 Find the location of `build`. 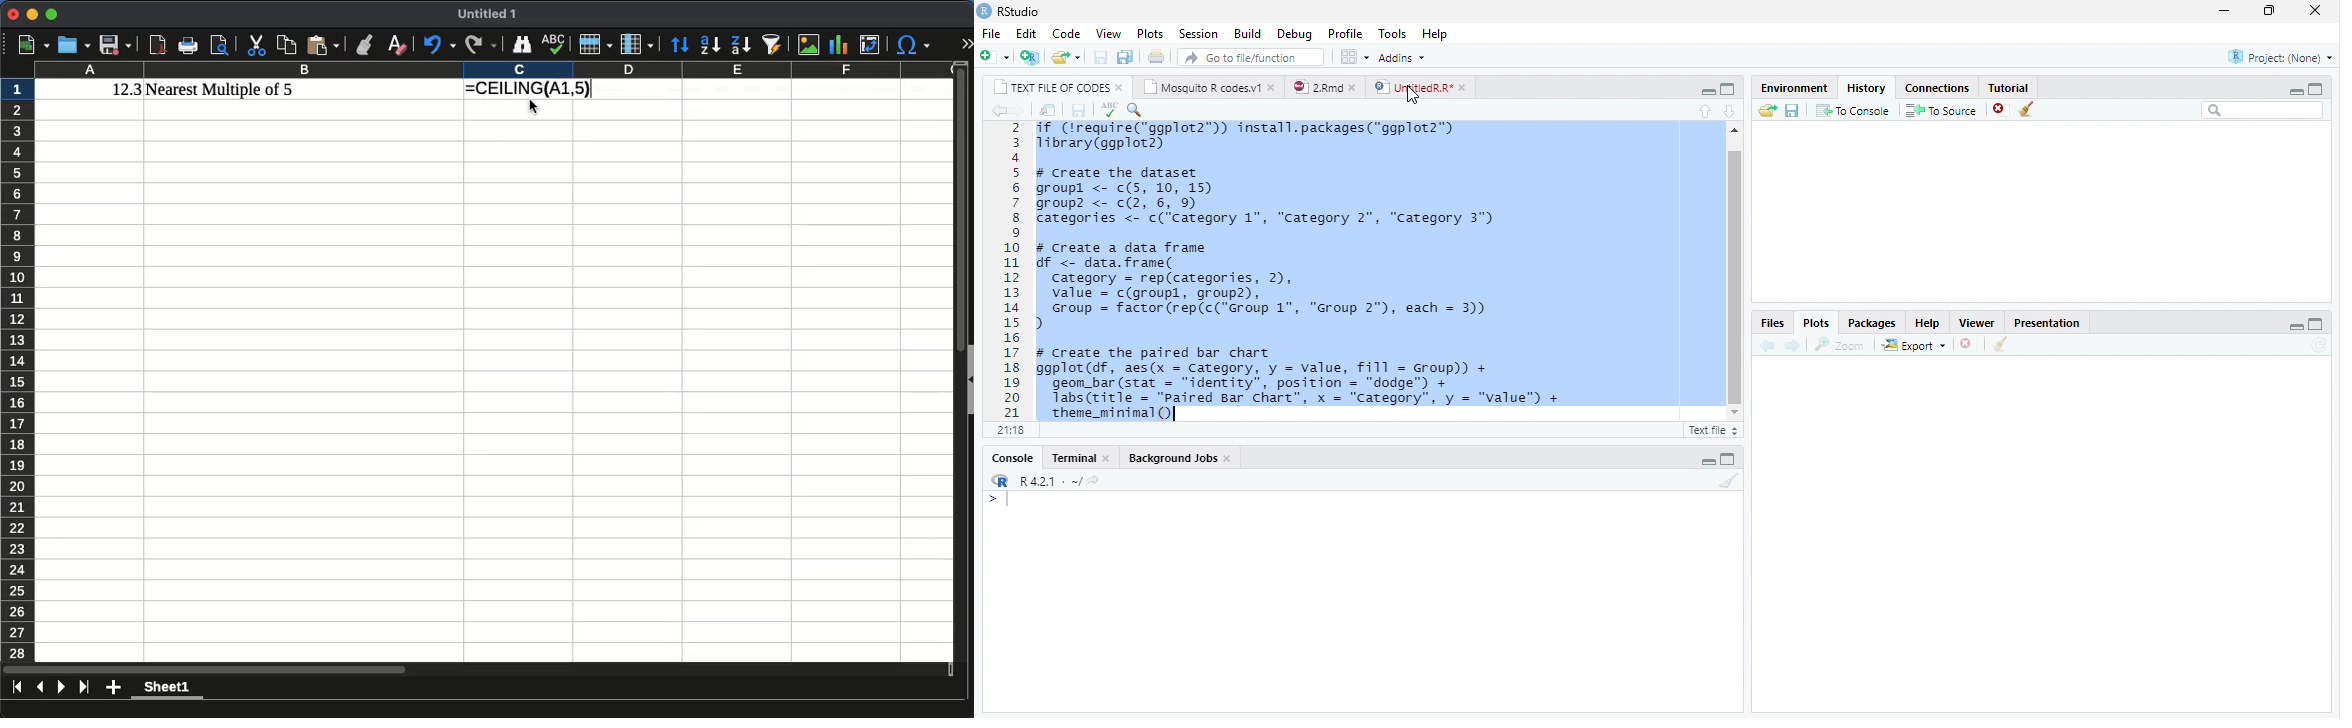

build is located at coordinates (1247, 31).